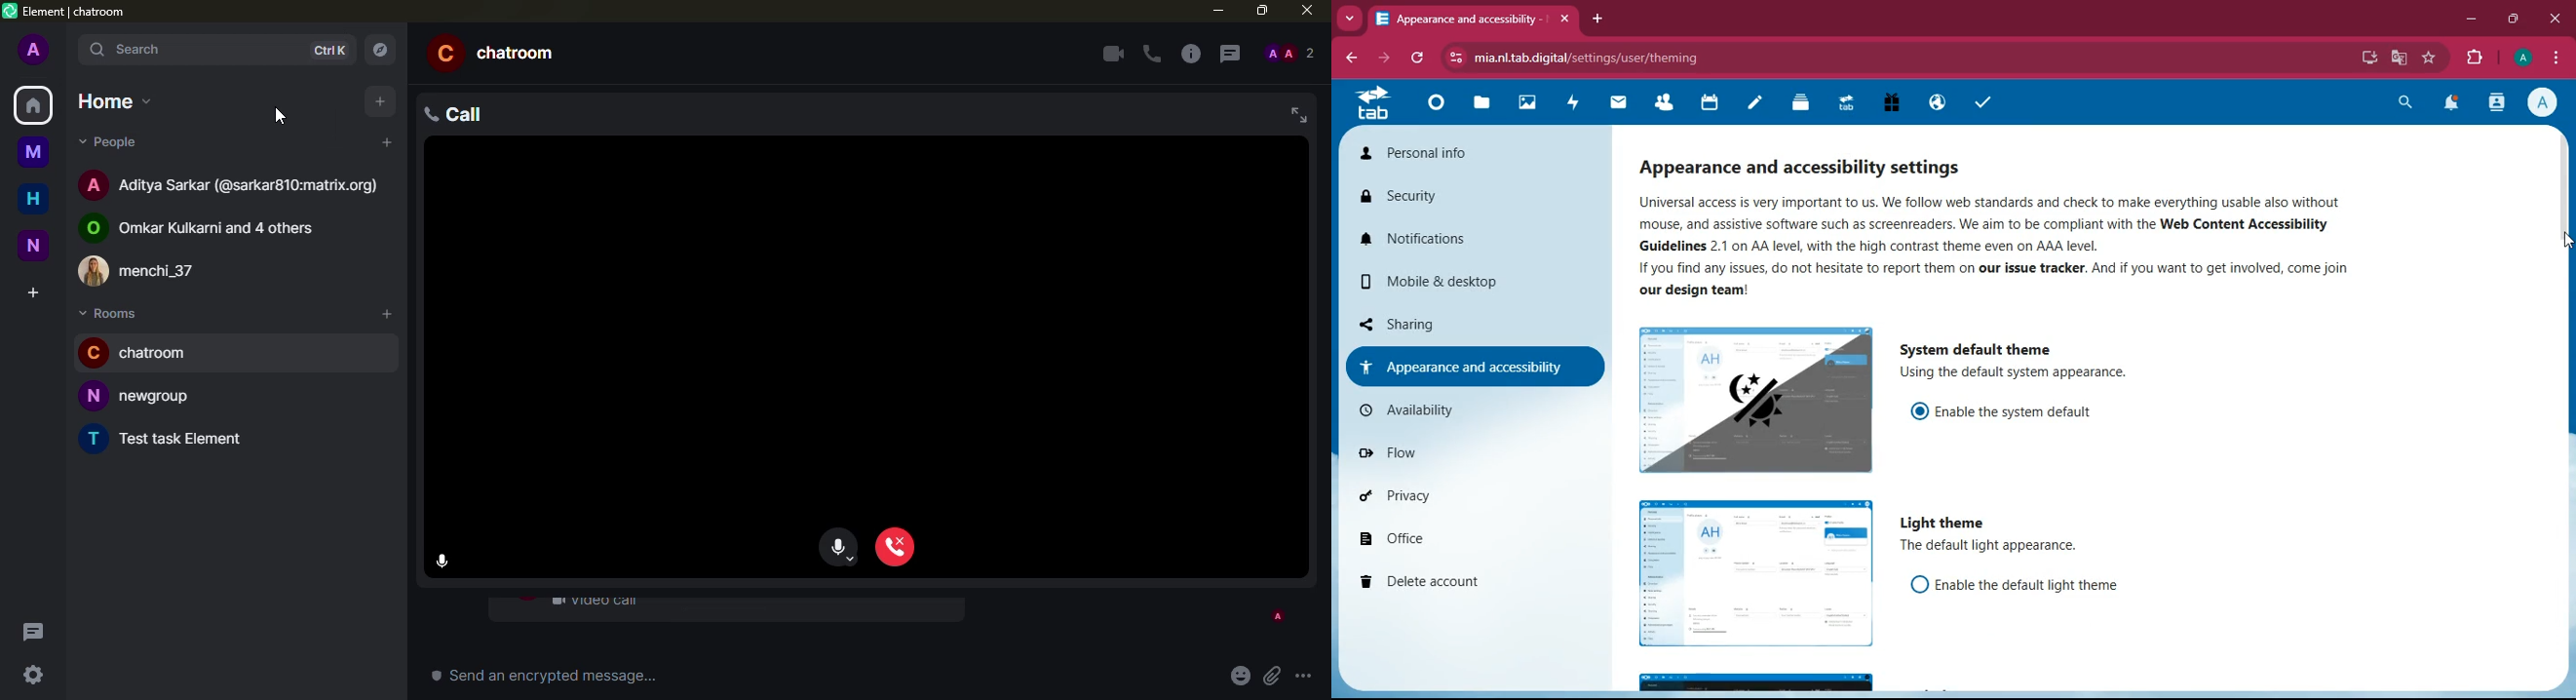  What do you see at coordinates (142, 267) in the screenshot?
I see `menchi_37` at bounding box center [142, 267].